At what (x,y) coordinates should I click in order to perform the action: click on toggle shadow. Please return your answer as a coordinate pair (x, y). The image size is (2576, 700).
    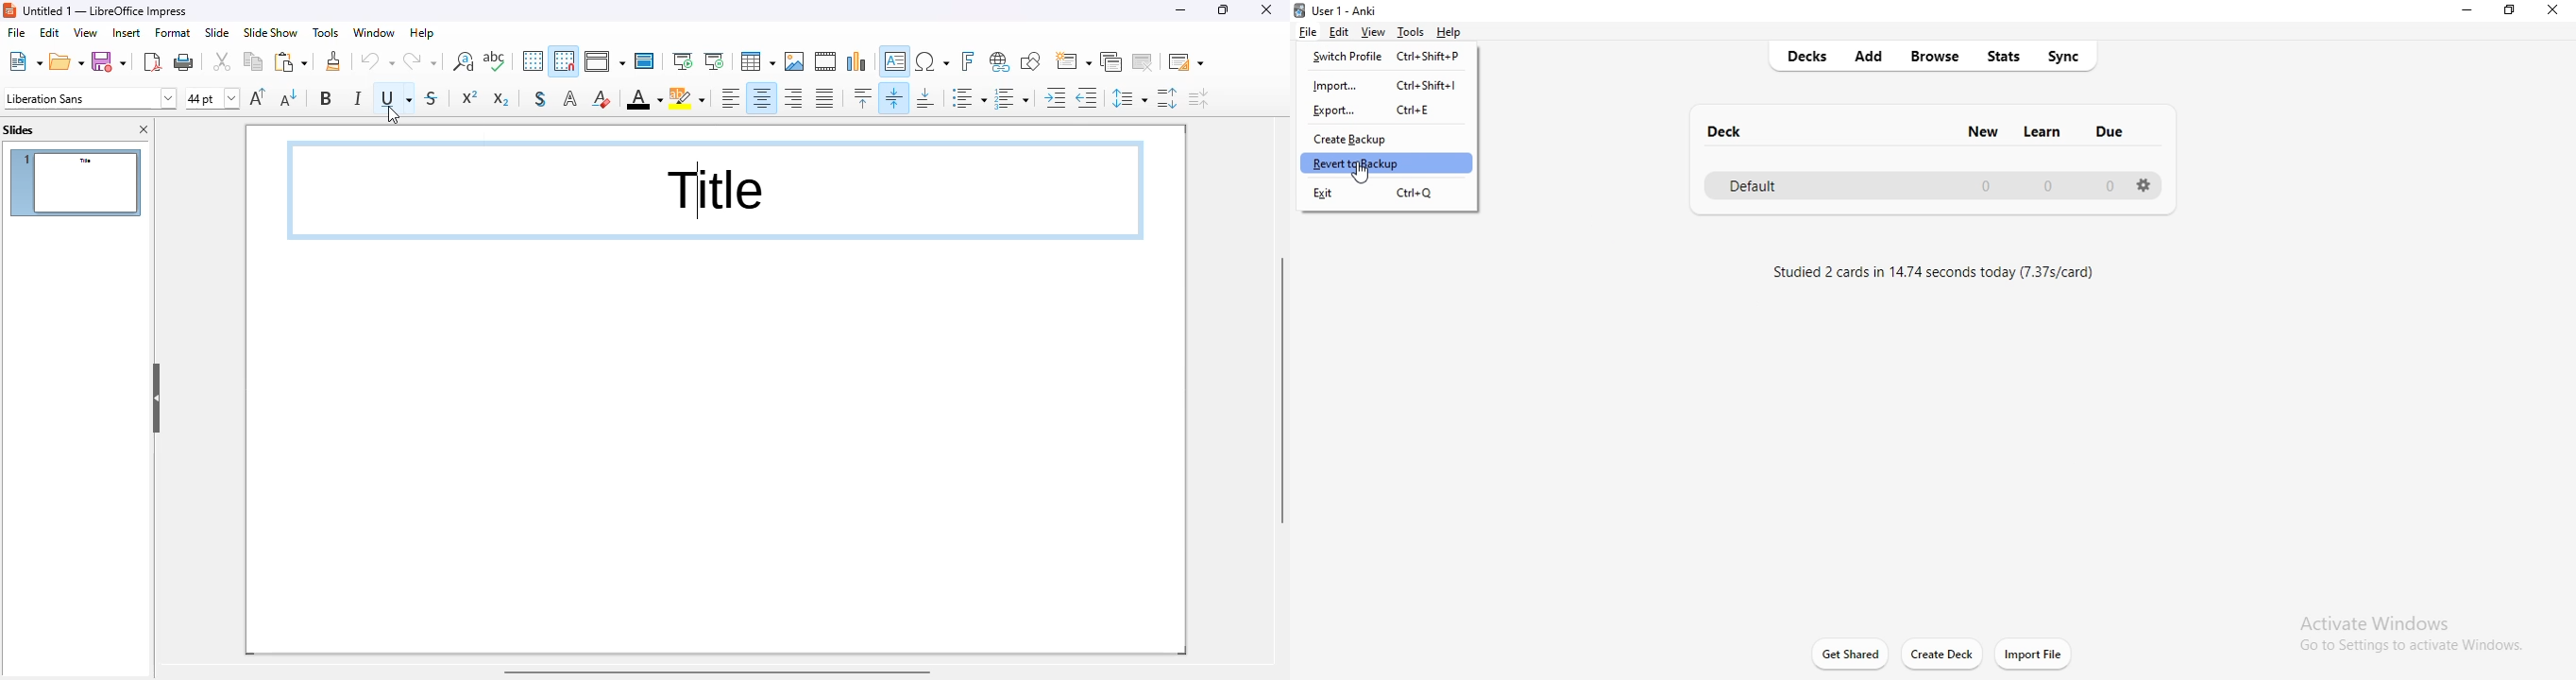
    Looking at the image, I should click on (540, 99).